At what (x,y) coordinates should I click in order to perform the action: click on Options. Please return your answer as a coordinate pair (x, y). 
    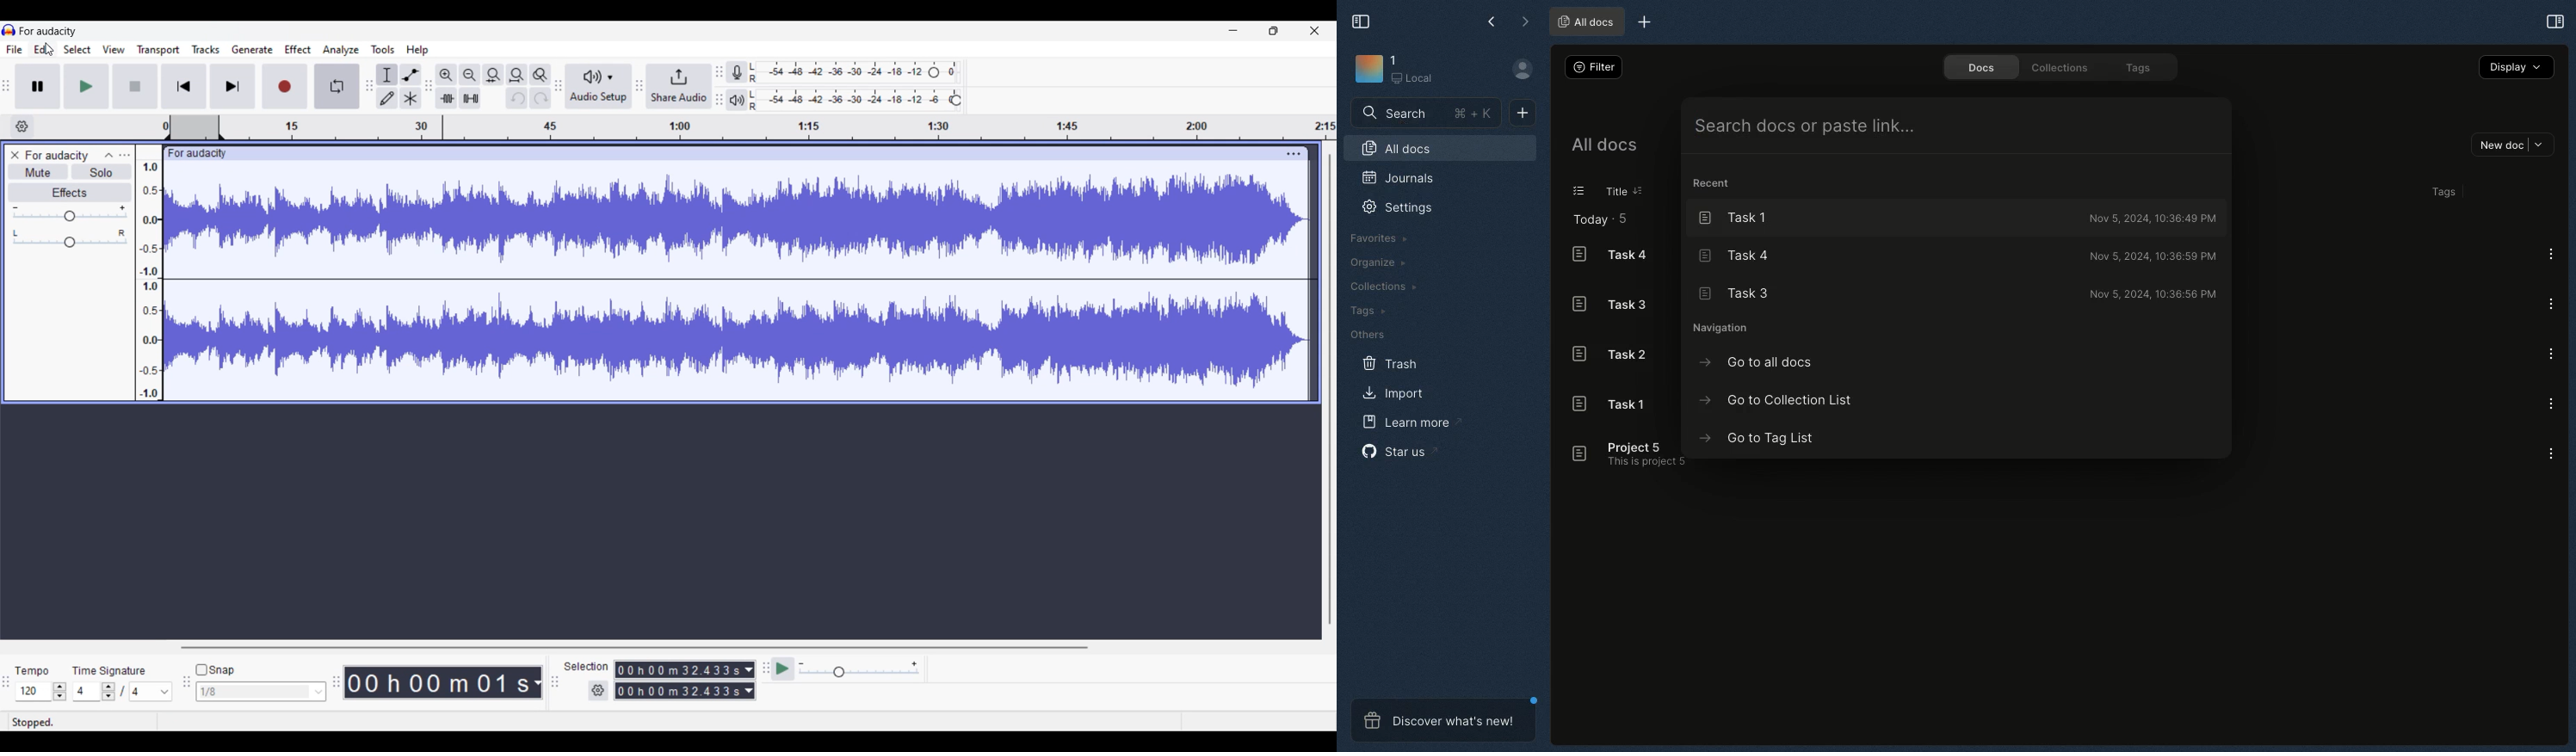
    Looking at the image, I should click on (2550, 354).